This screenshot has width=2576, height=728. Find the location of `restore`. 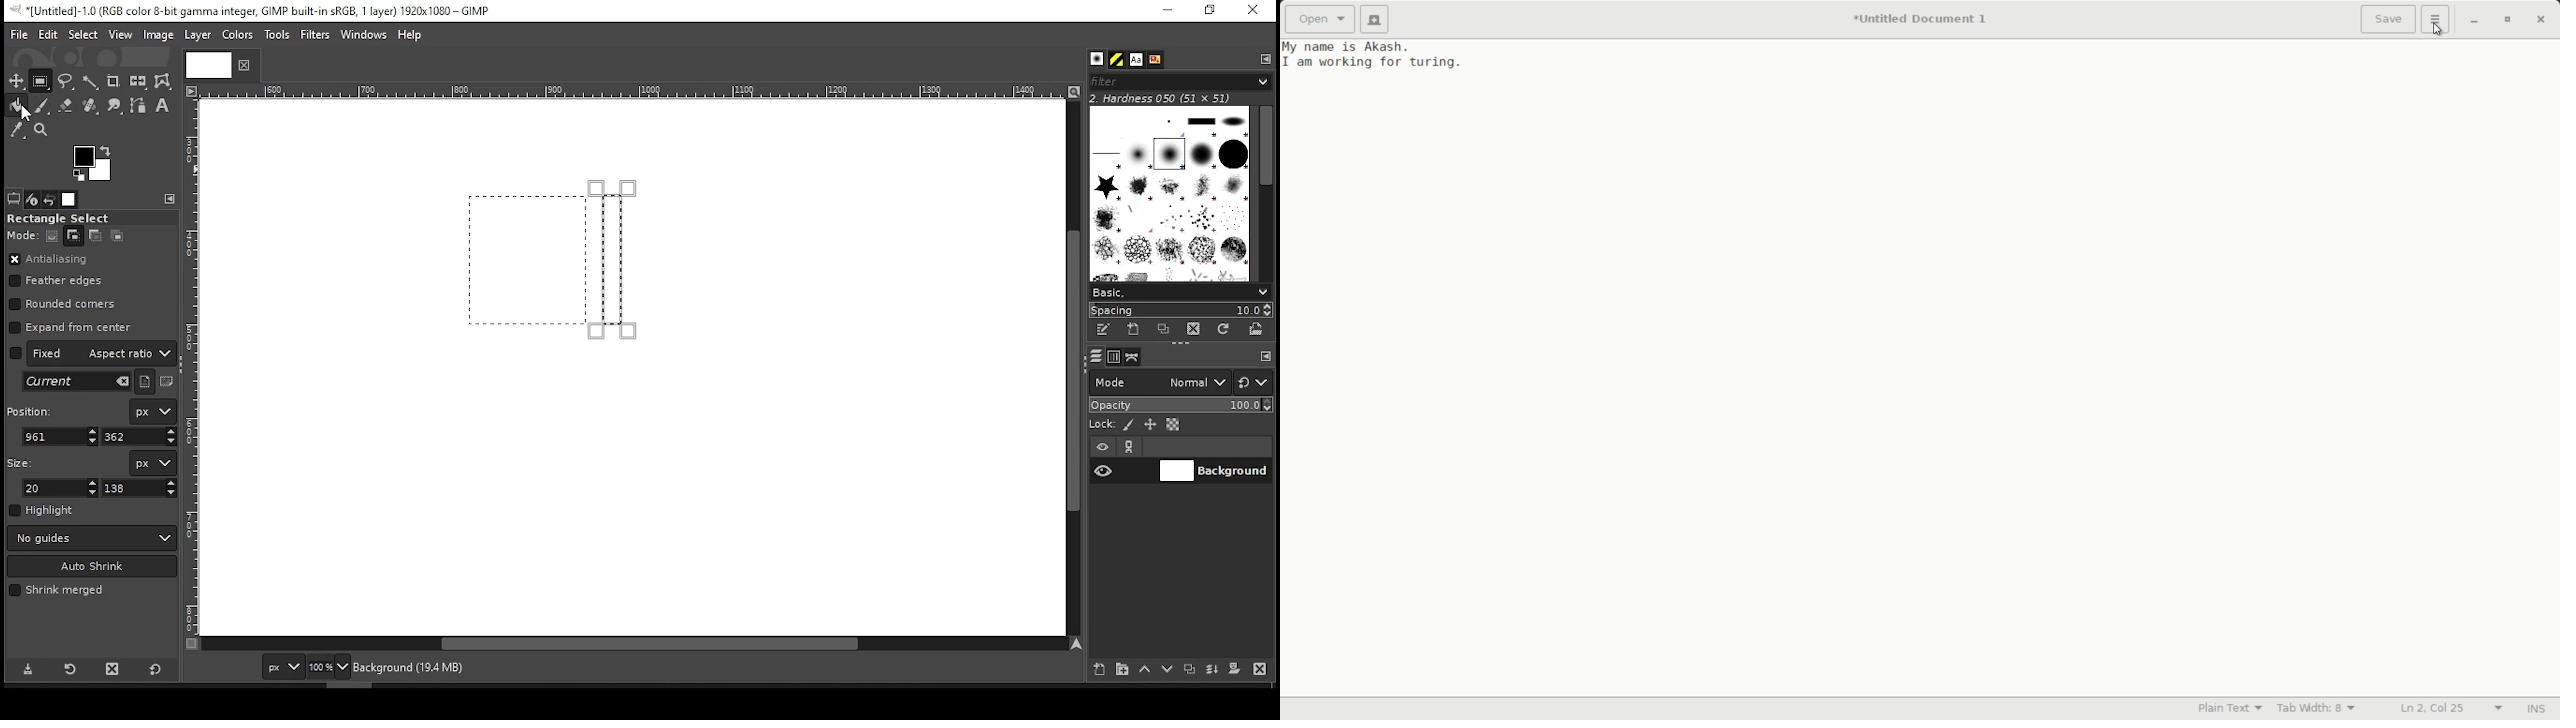

restore is located at coordinates (1212, 11).